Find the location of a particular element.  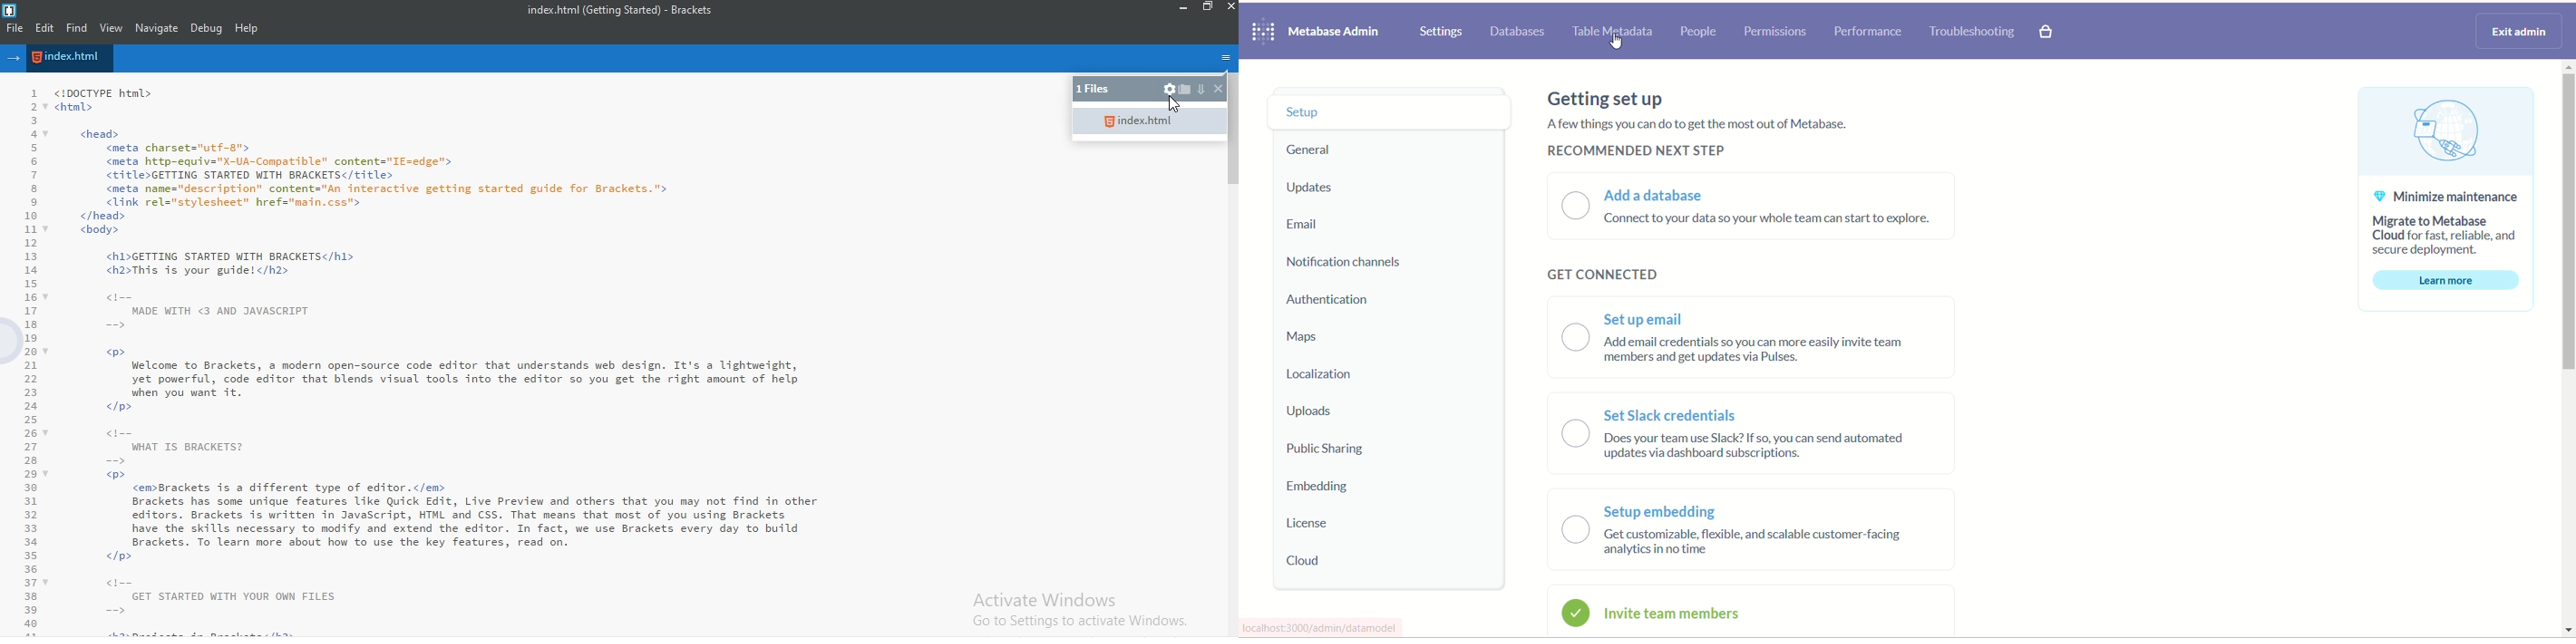

options is located at coordinates (1226, 58).